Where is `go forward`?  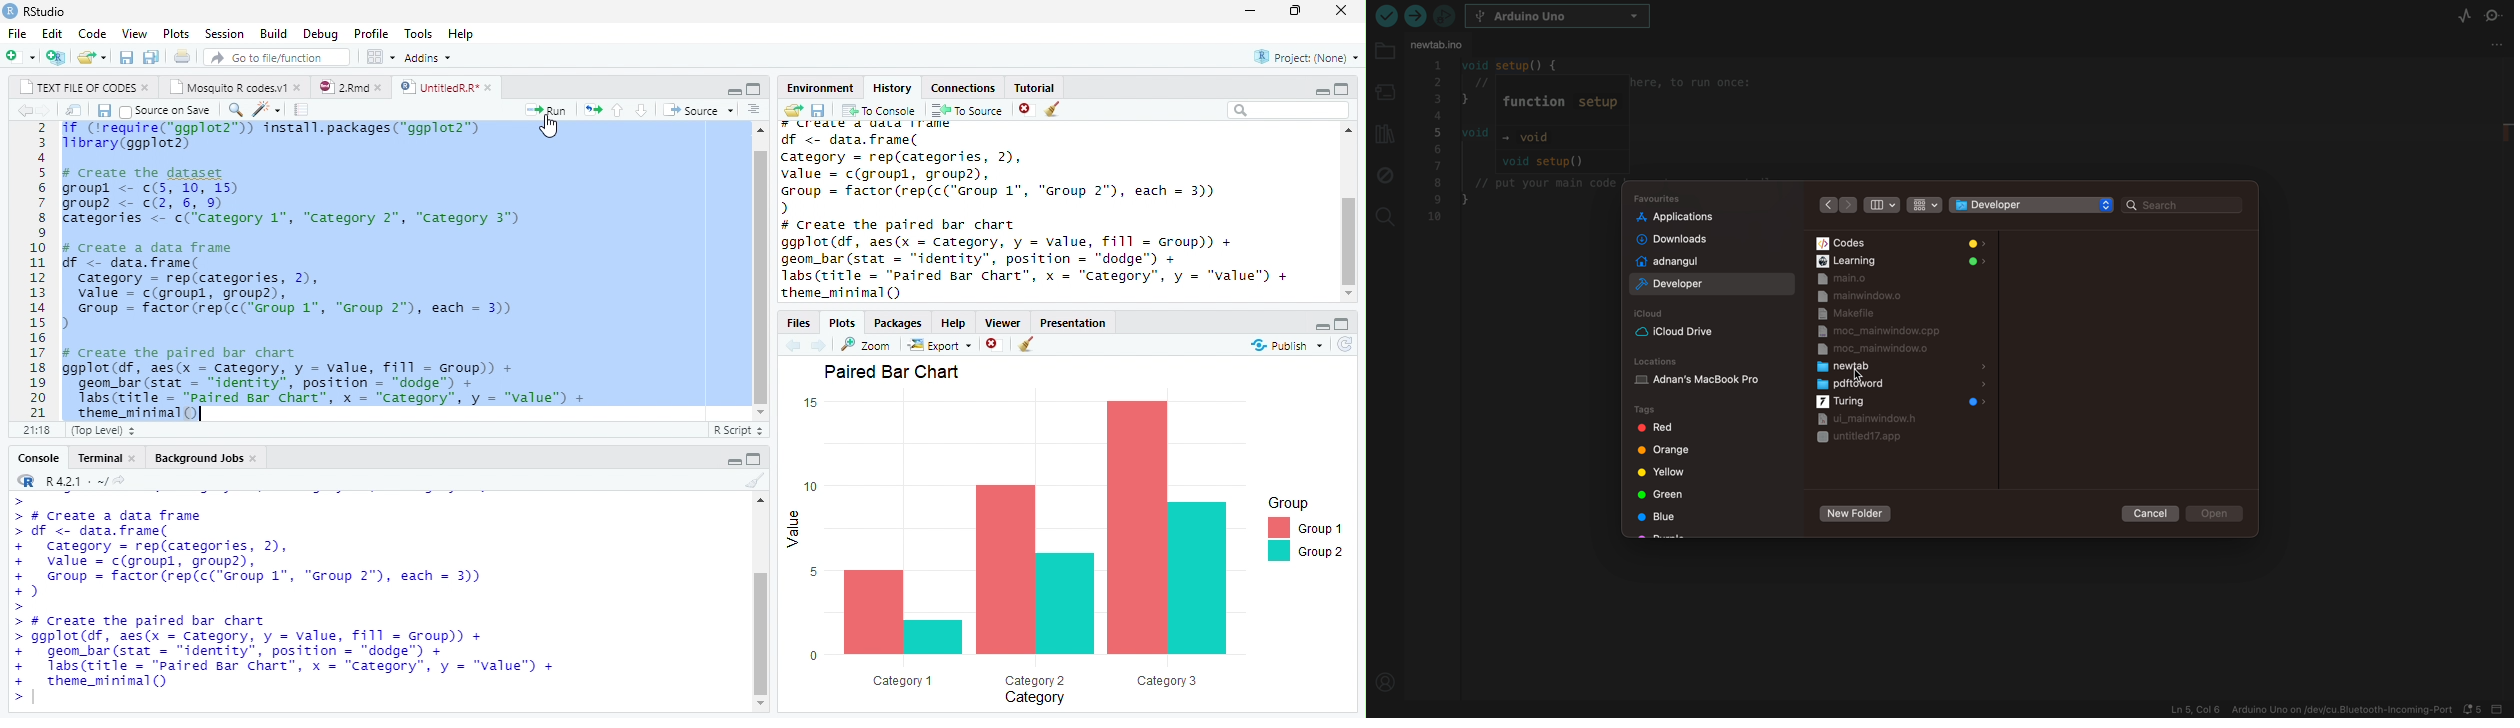
go forward is located at coordinates (42, 111).